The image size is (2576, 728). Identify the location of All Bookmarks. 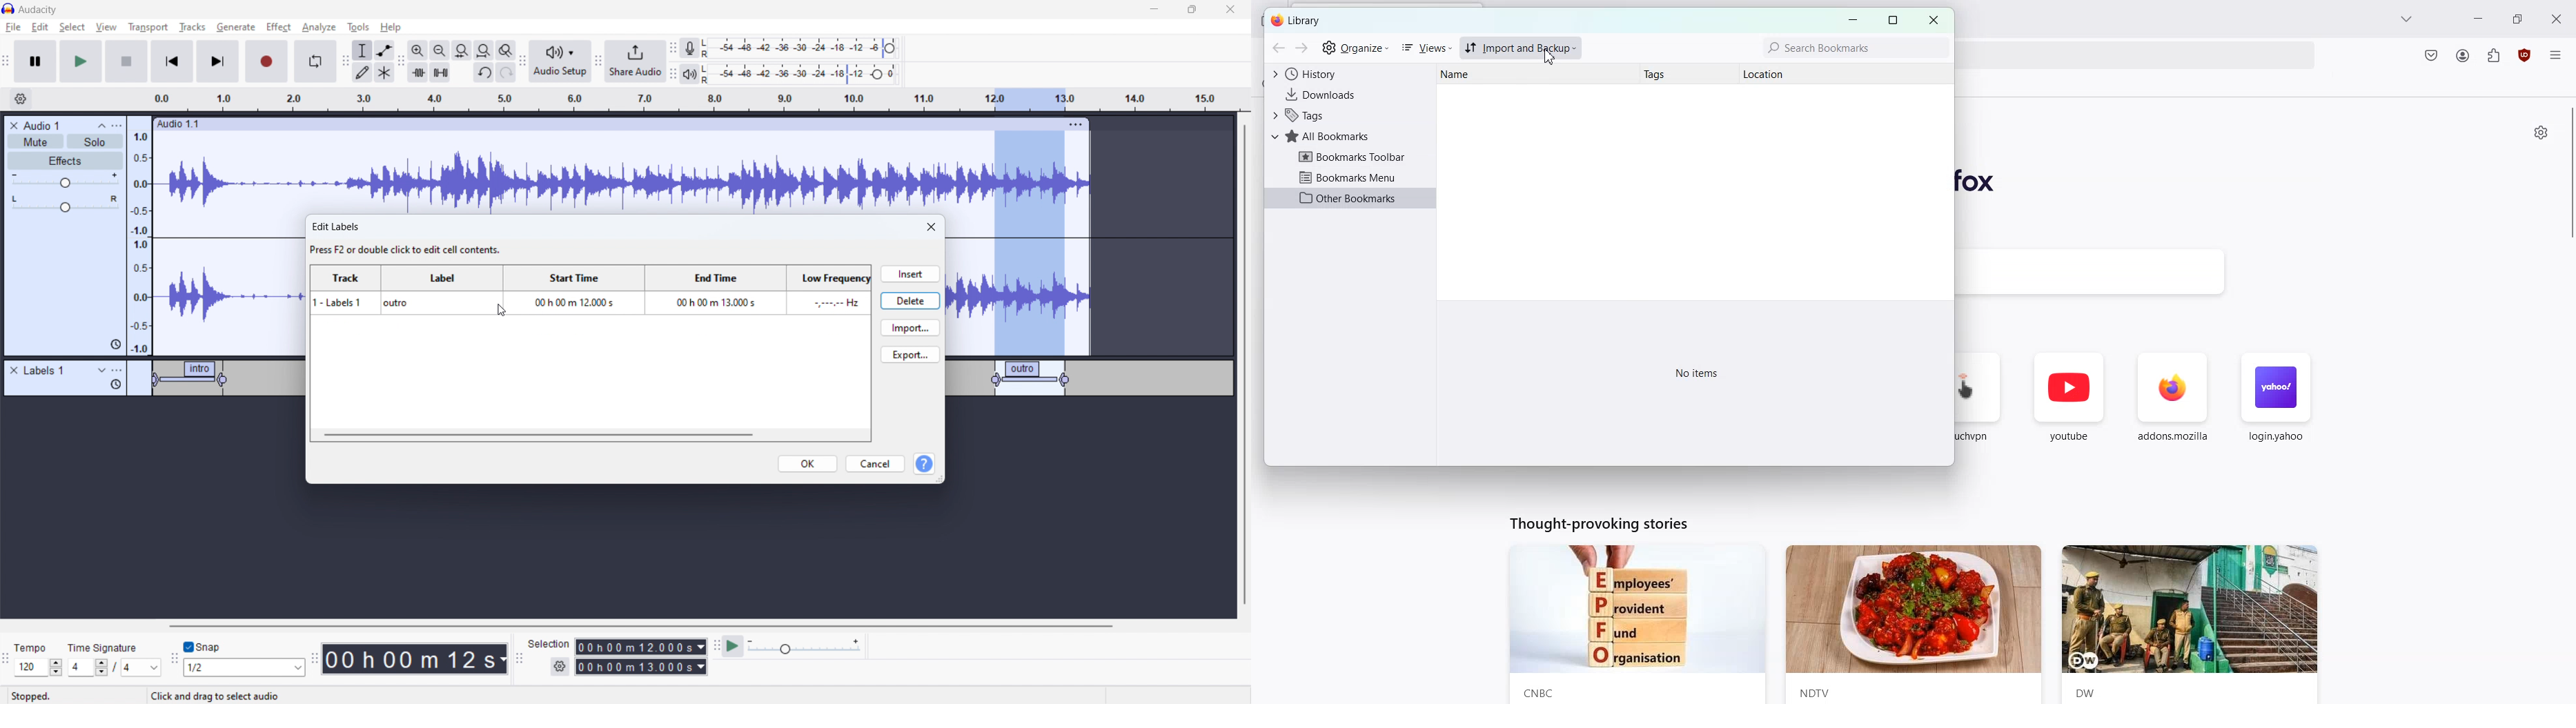
(1349, 136).